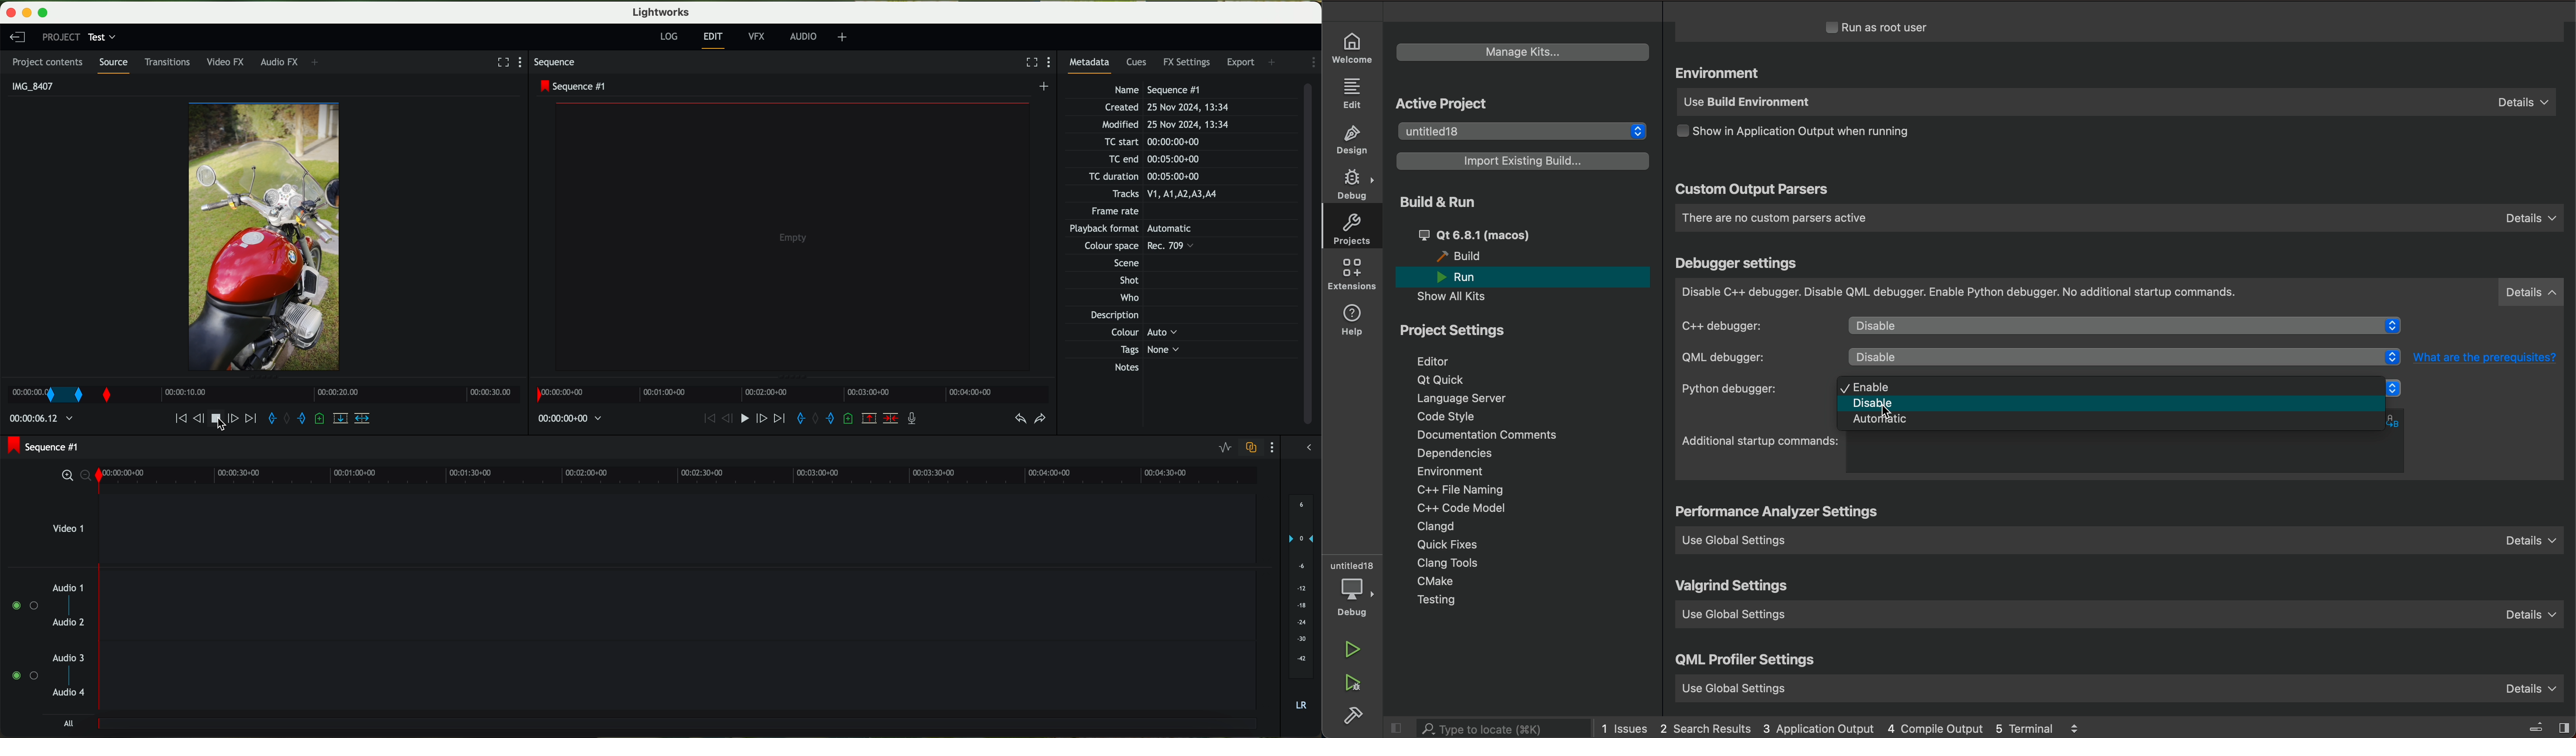  I want to click on time, so click(44, 420).